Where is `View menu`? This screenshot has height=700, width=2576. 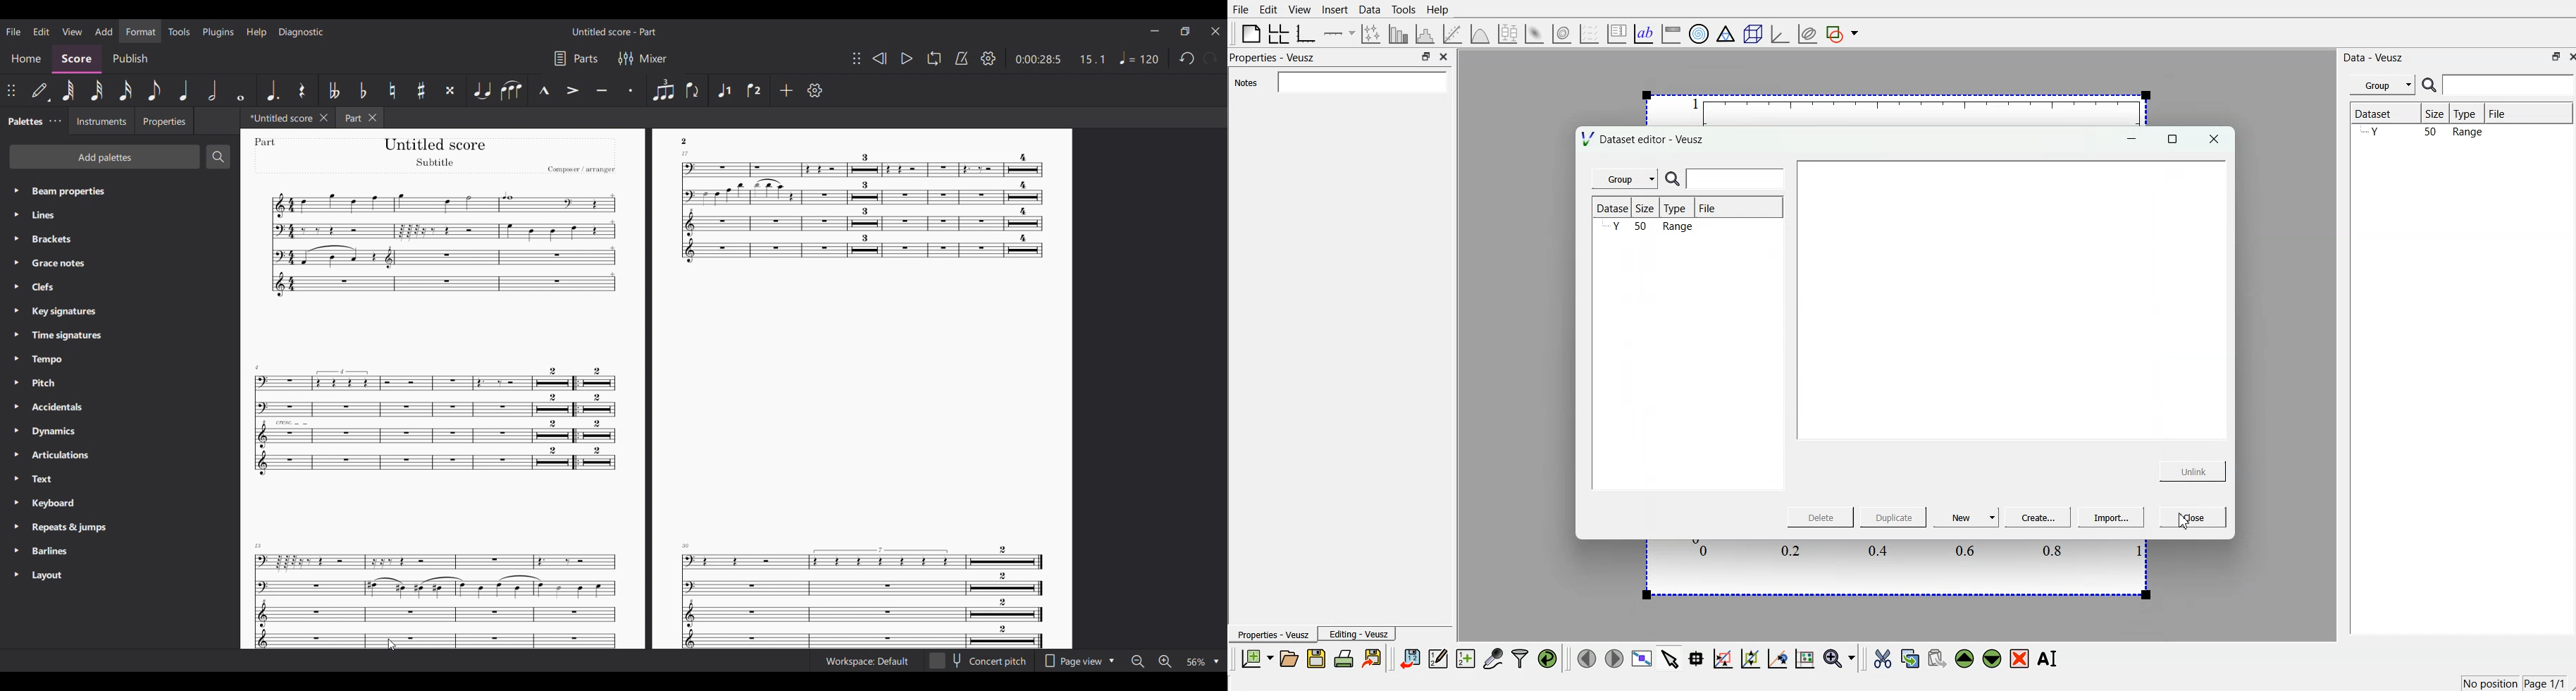
View menu is located at coordinates (72, 31).